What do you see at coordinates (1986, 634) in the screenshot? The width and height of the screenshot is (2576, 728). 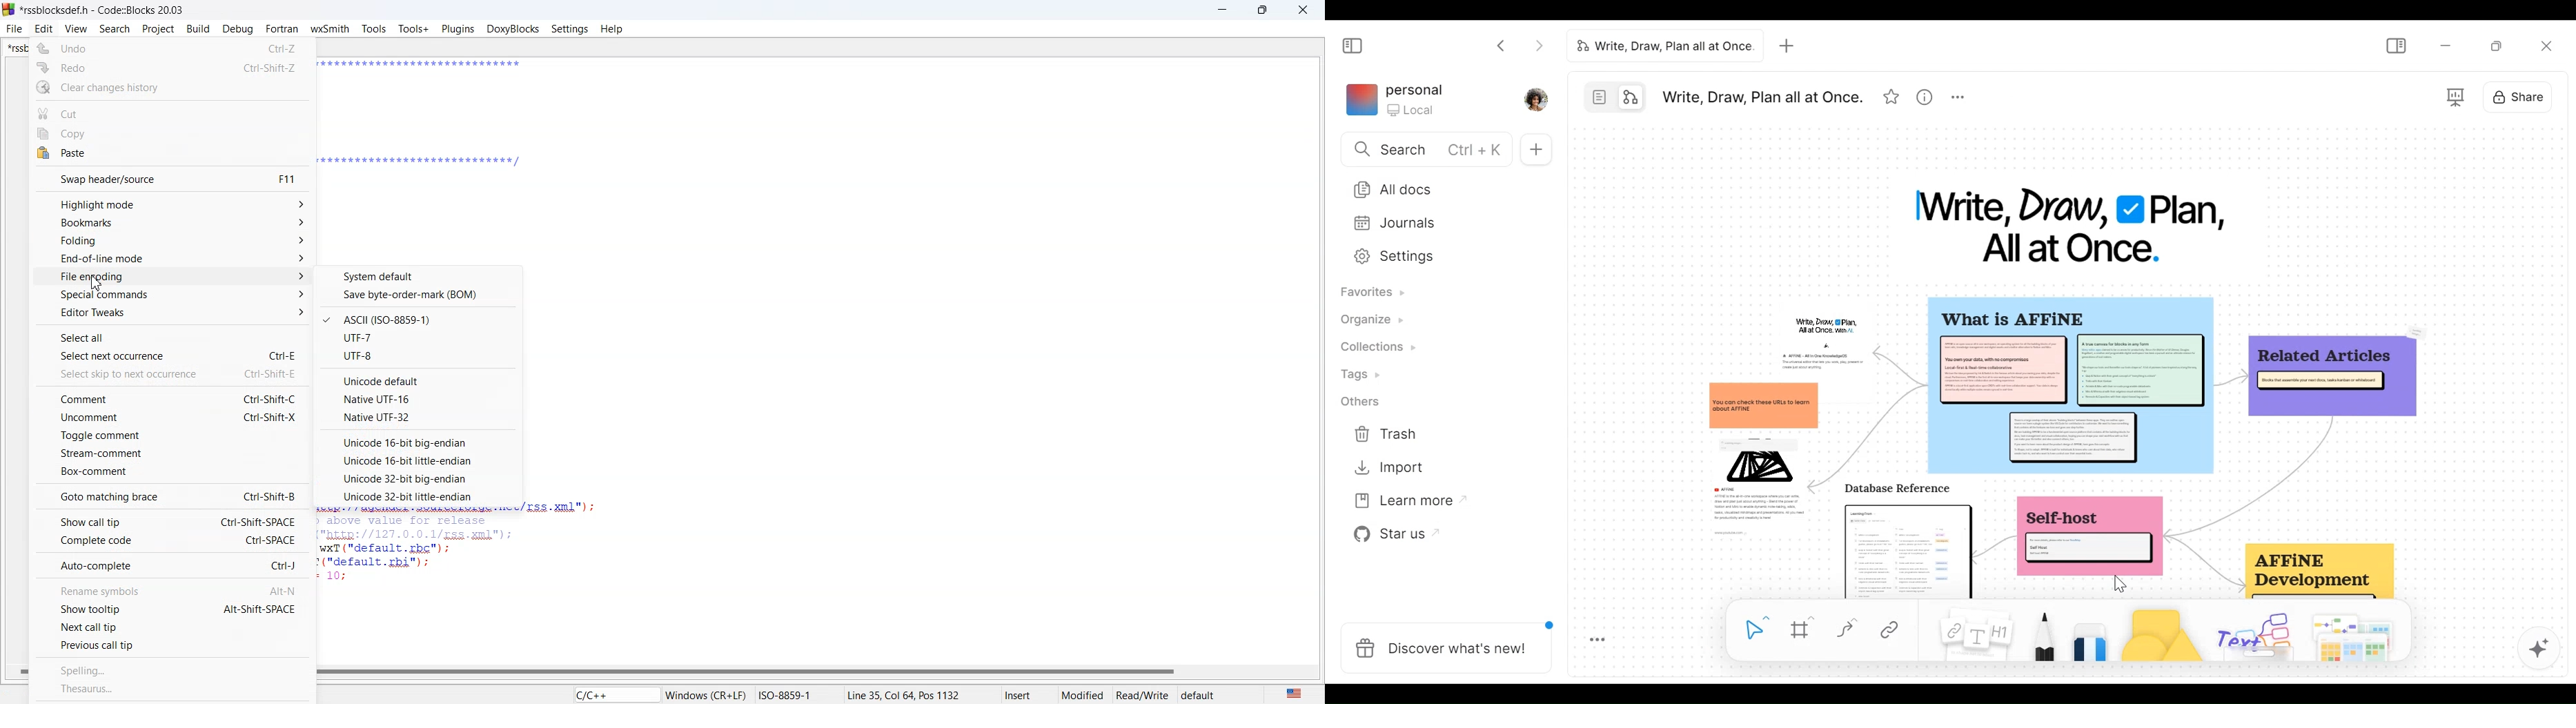 I see `note` at bounding box center [1986, 634].